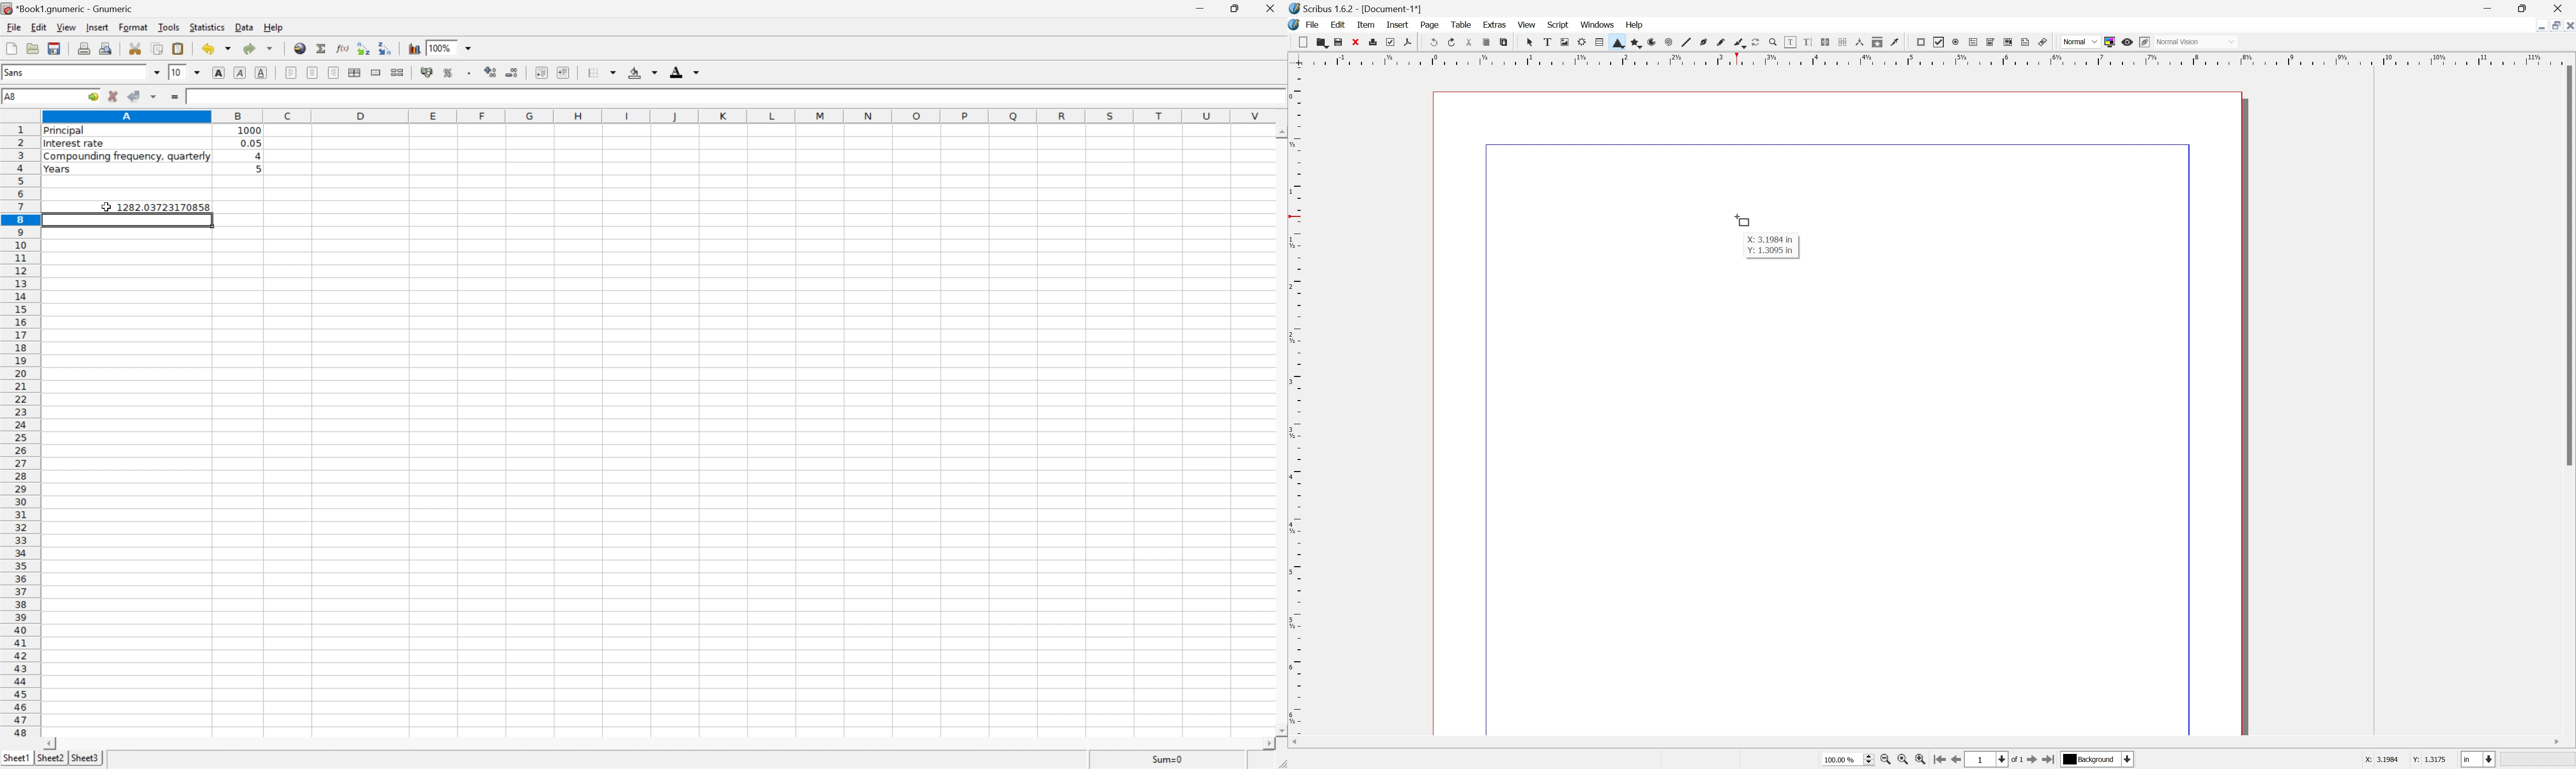  I want to click on enter formula, so click(173, 98).